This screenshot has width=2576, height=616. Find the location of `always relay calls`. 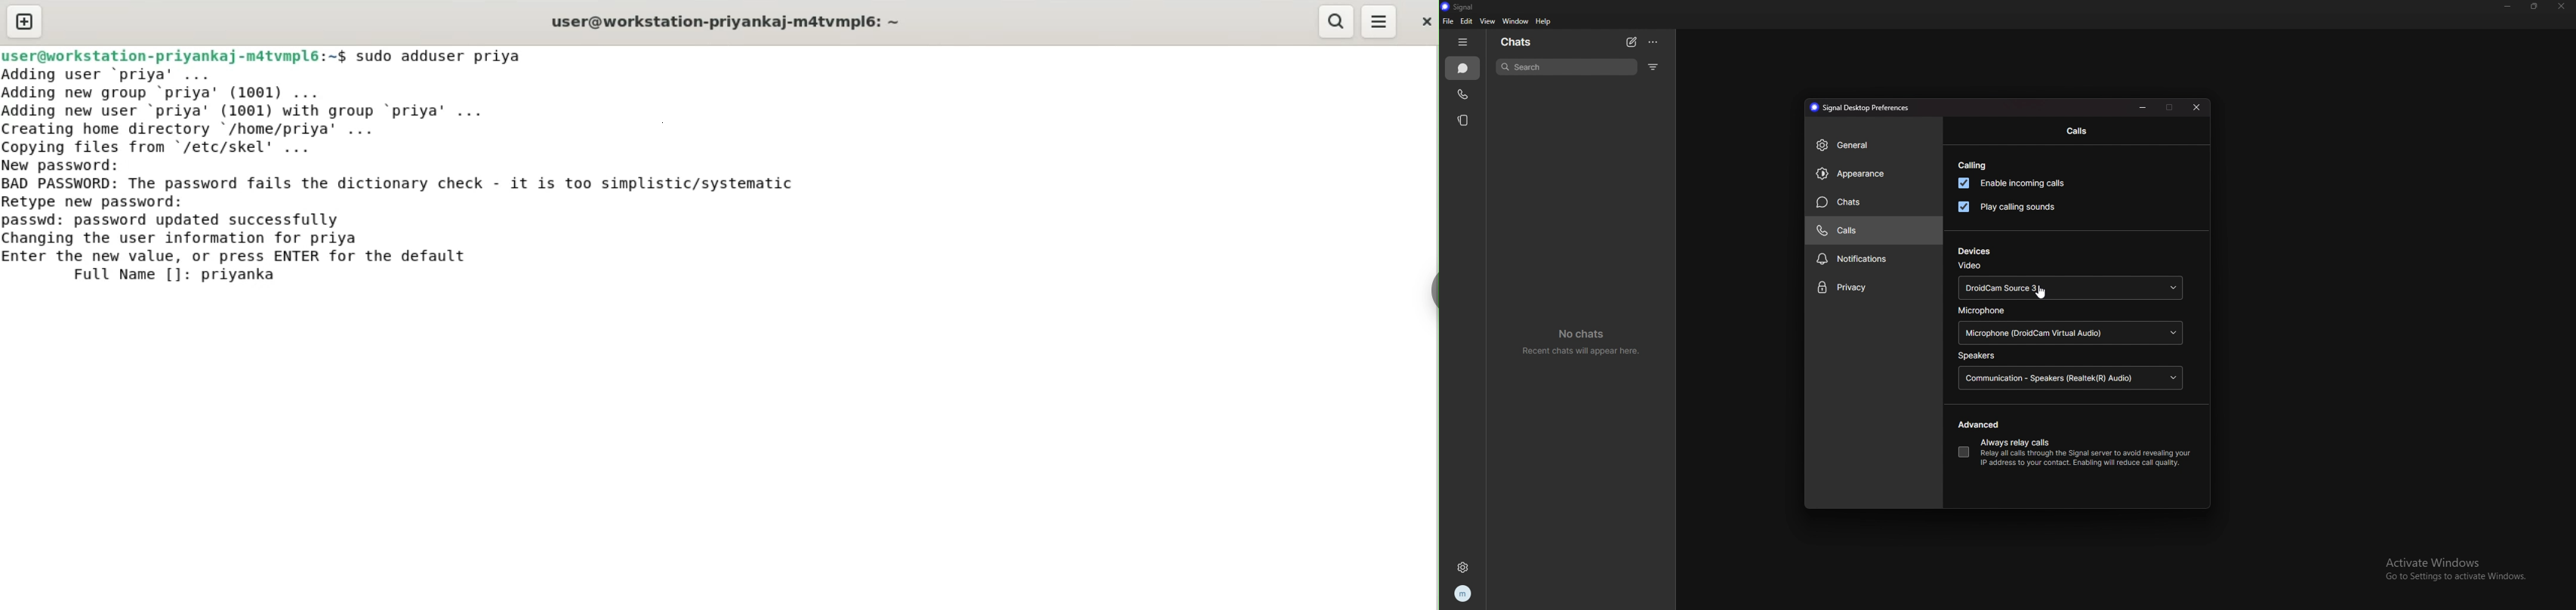

always relay calls is located at coordinates (1963, 452).